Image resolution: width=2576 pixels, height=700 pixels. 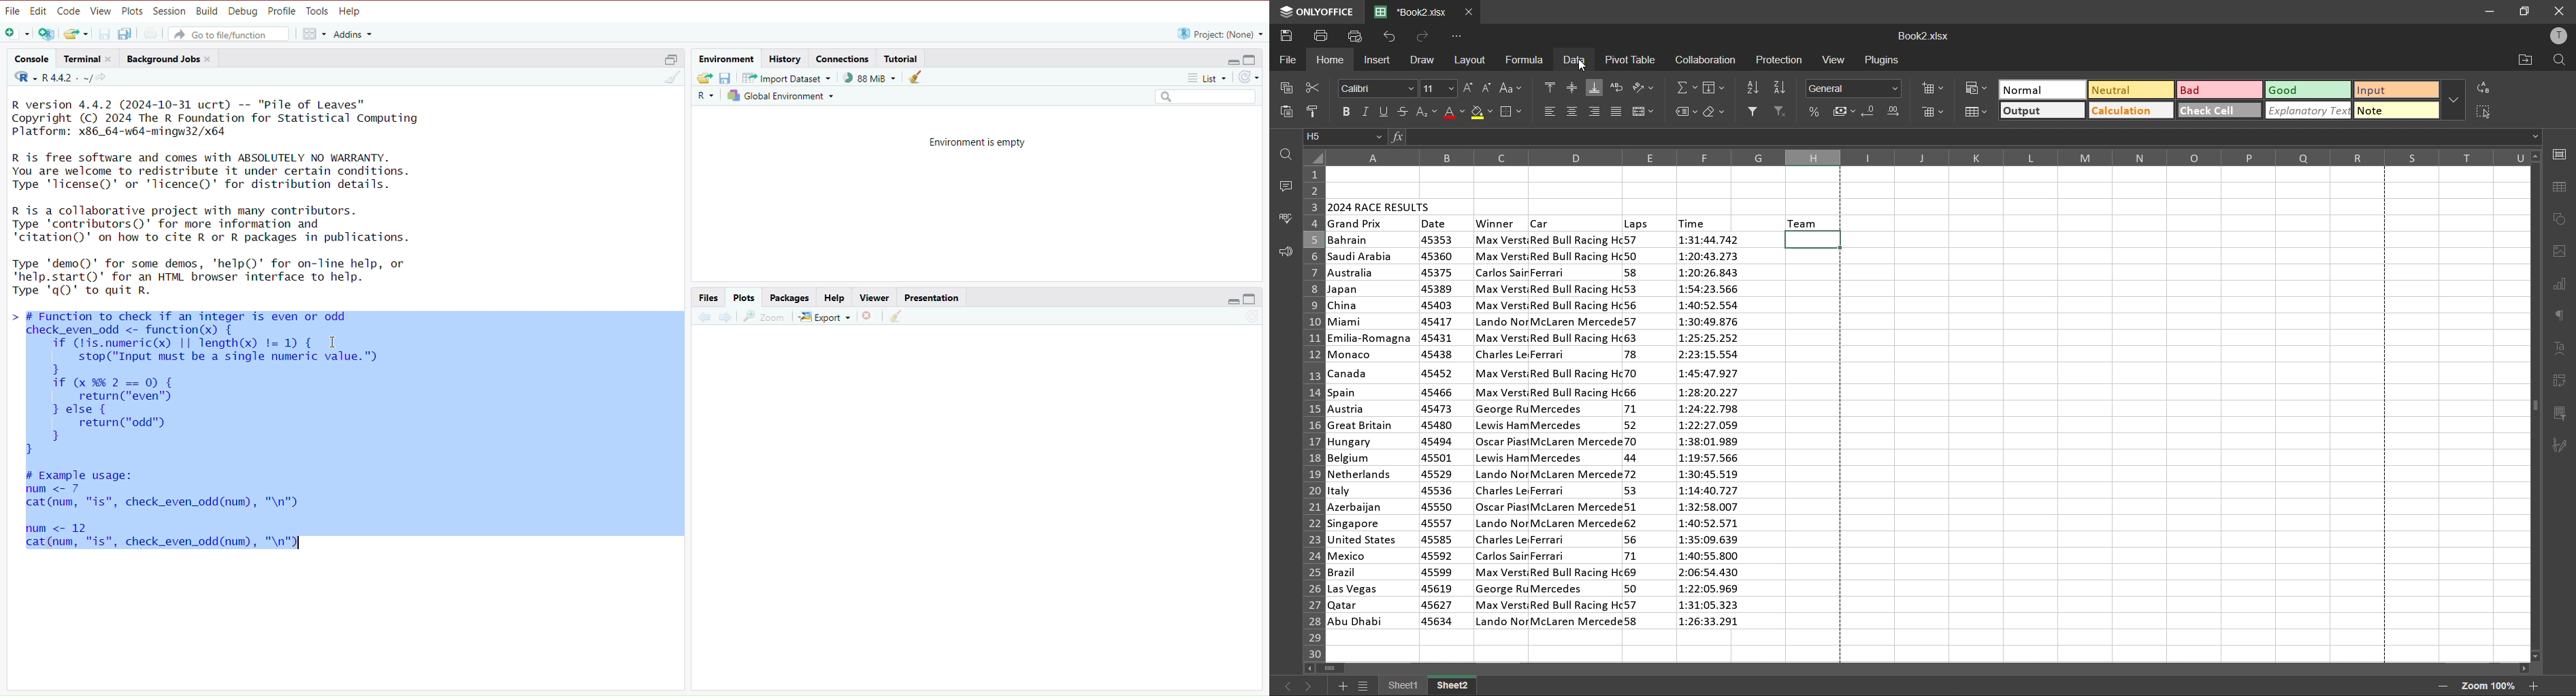 What do you see at coordinates (844, 60) in the screenshot?
I see `connections` at bounding box center [844, 60].